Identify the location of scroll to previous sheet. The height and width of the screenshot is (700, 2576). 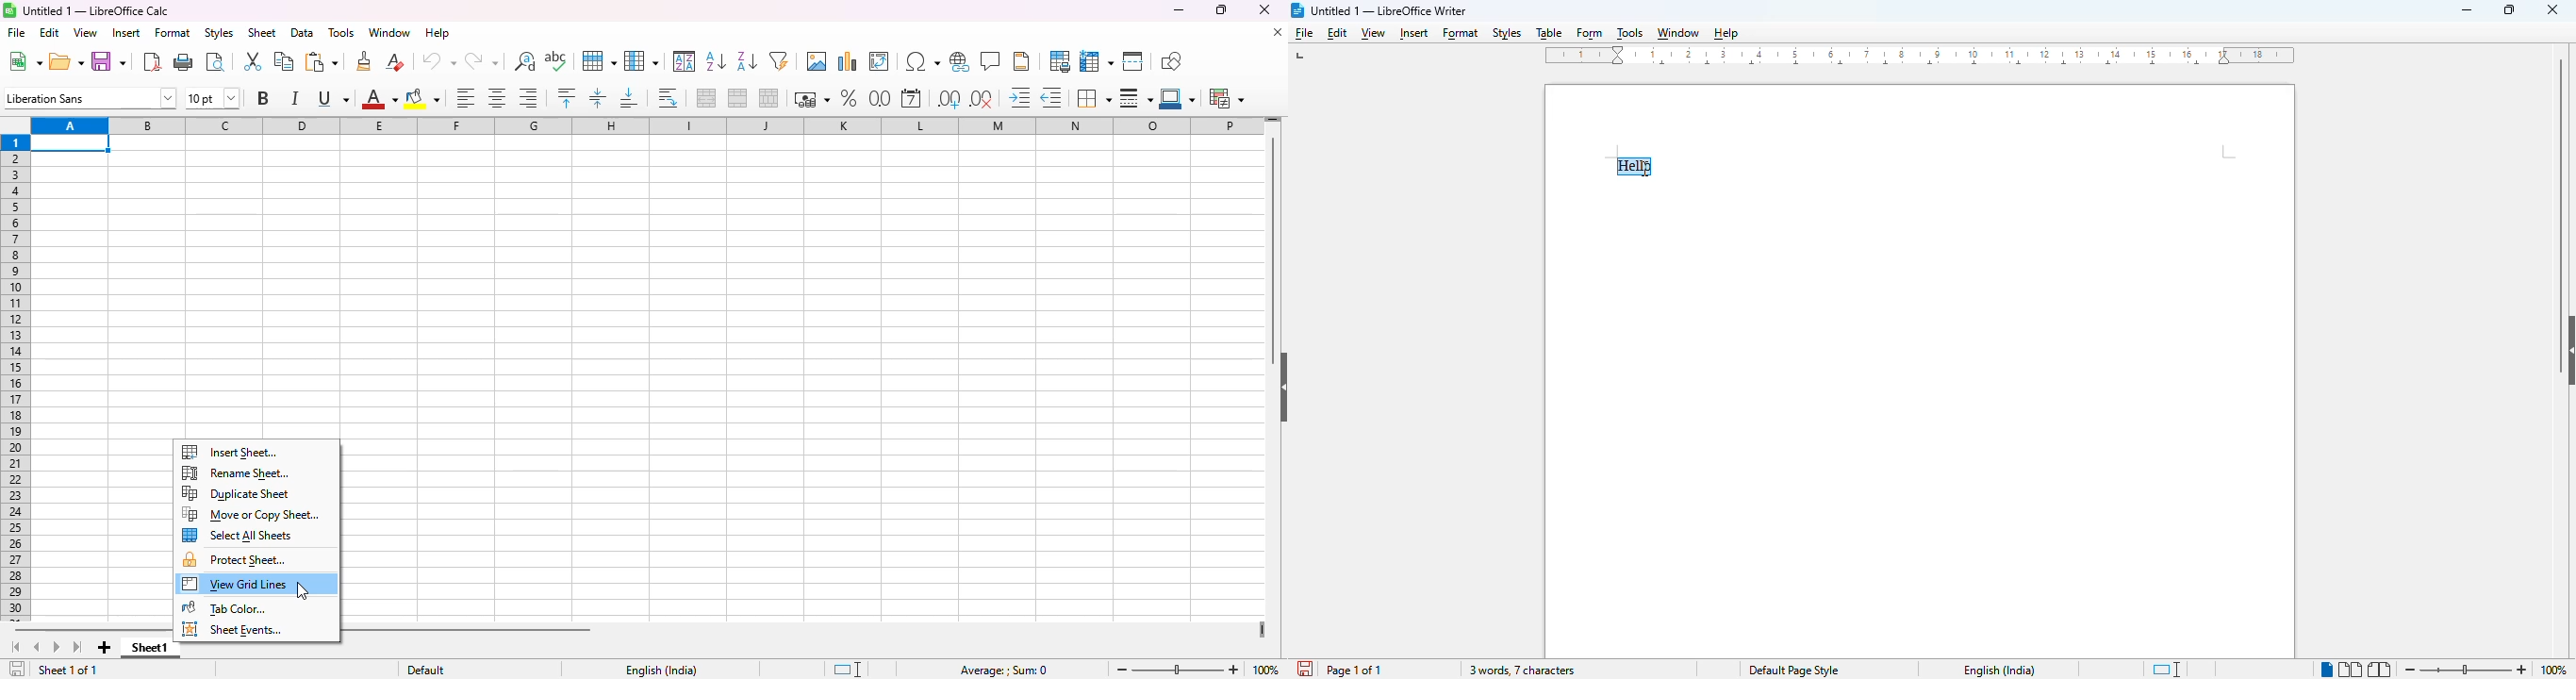
(36, 647).